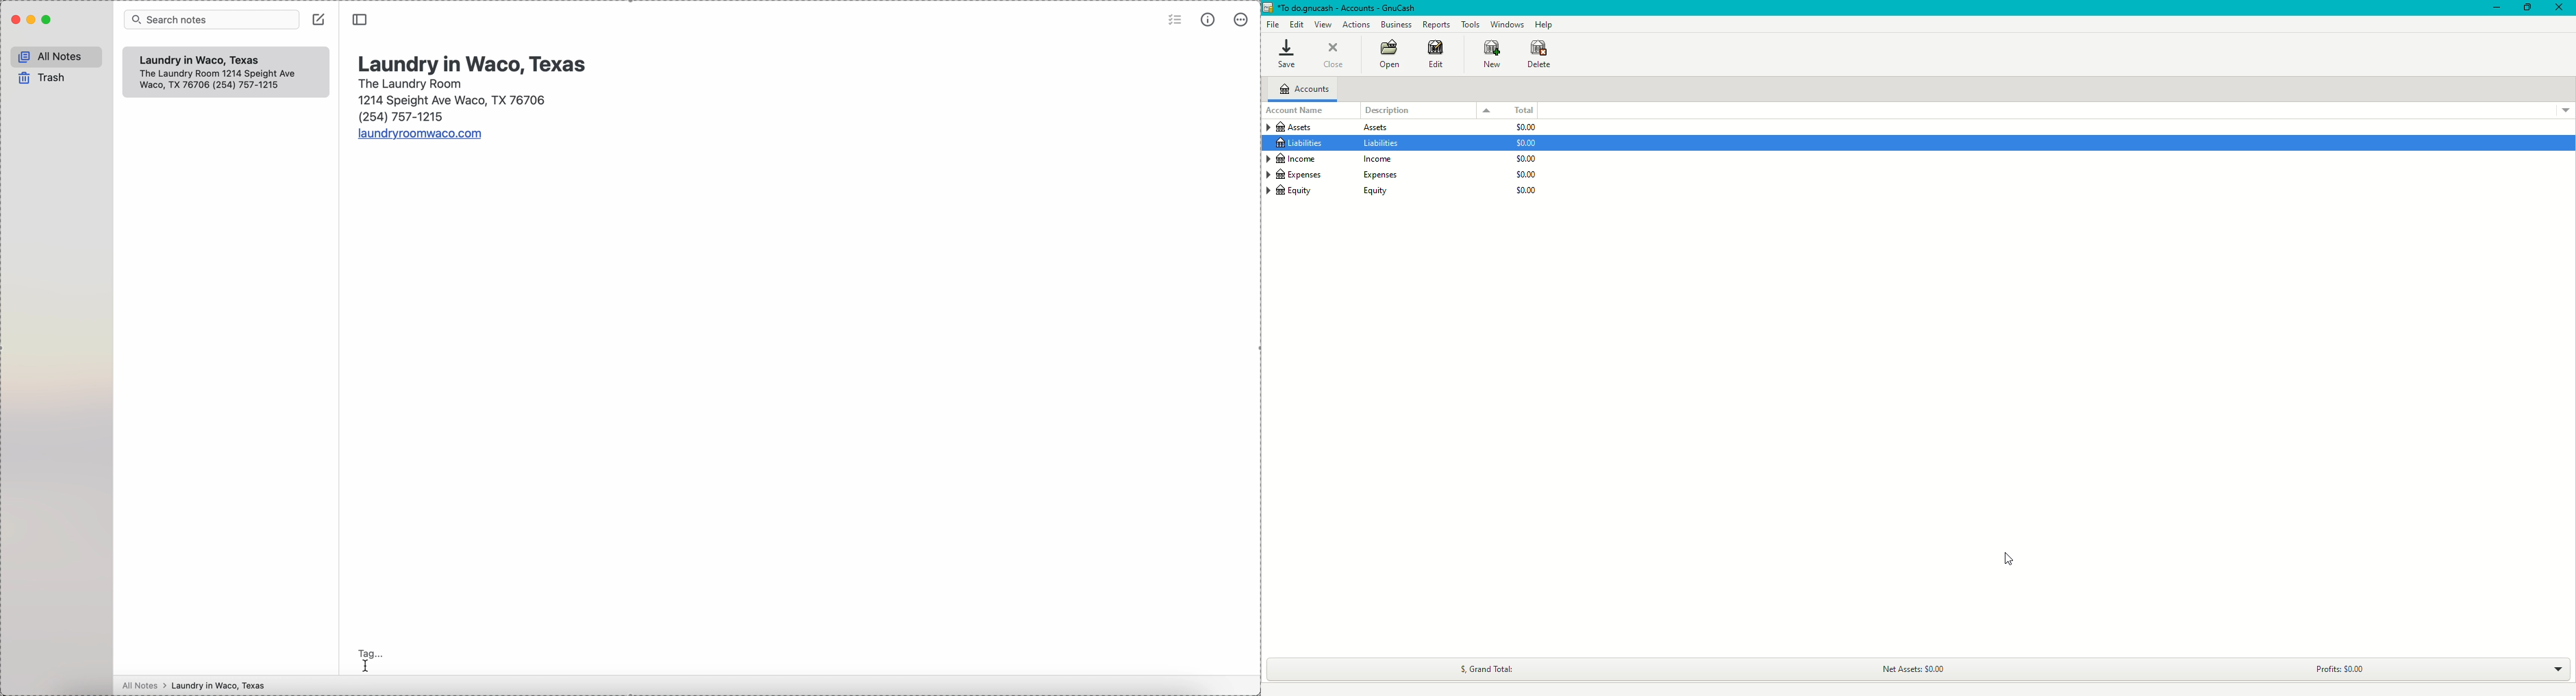 This screenshot has width=2576, height=700. What do you see at coordinates (2344, 666) in the screenshot?
I see `Profits` at bounding box center [2344, 666].